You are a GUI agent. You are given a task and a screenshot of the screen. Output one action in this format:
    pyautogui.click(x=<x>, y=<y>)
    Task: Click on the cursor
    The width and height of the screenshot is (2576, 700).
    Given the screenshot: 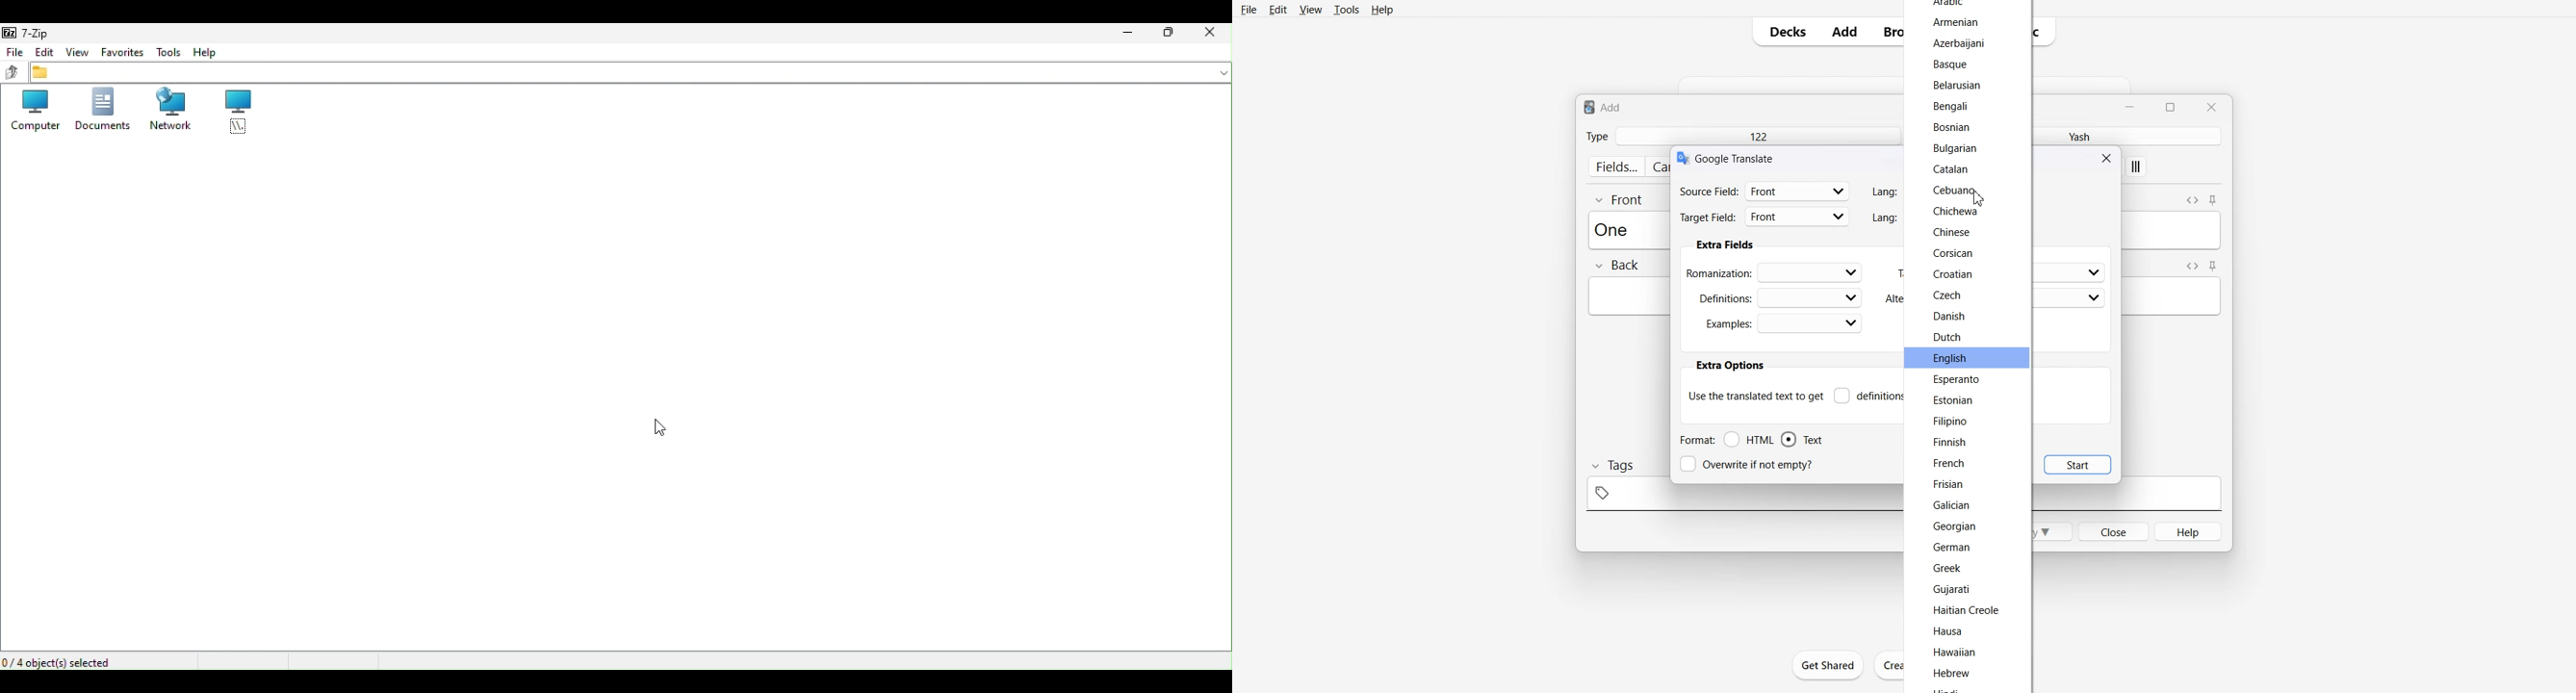 What is the action you would take?
    pyautogui.click(x=661, y=426)
    